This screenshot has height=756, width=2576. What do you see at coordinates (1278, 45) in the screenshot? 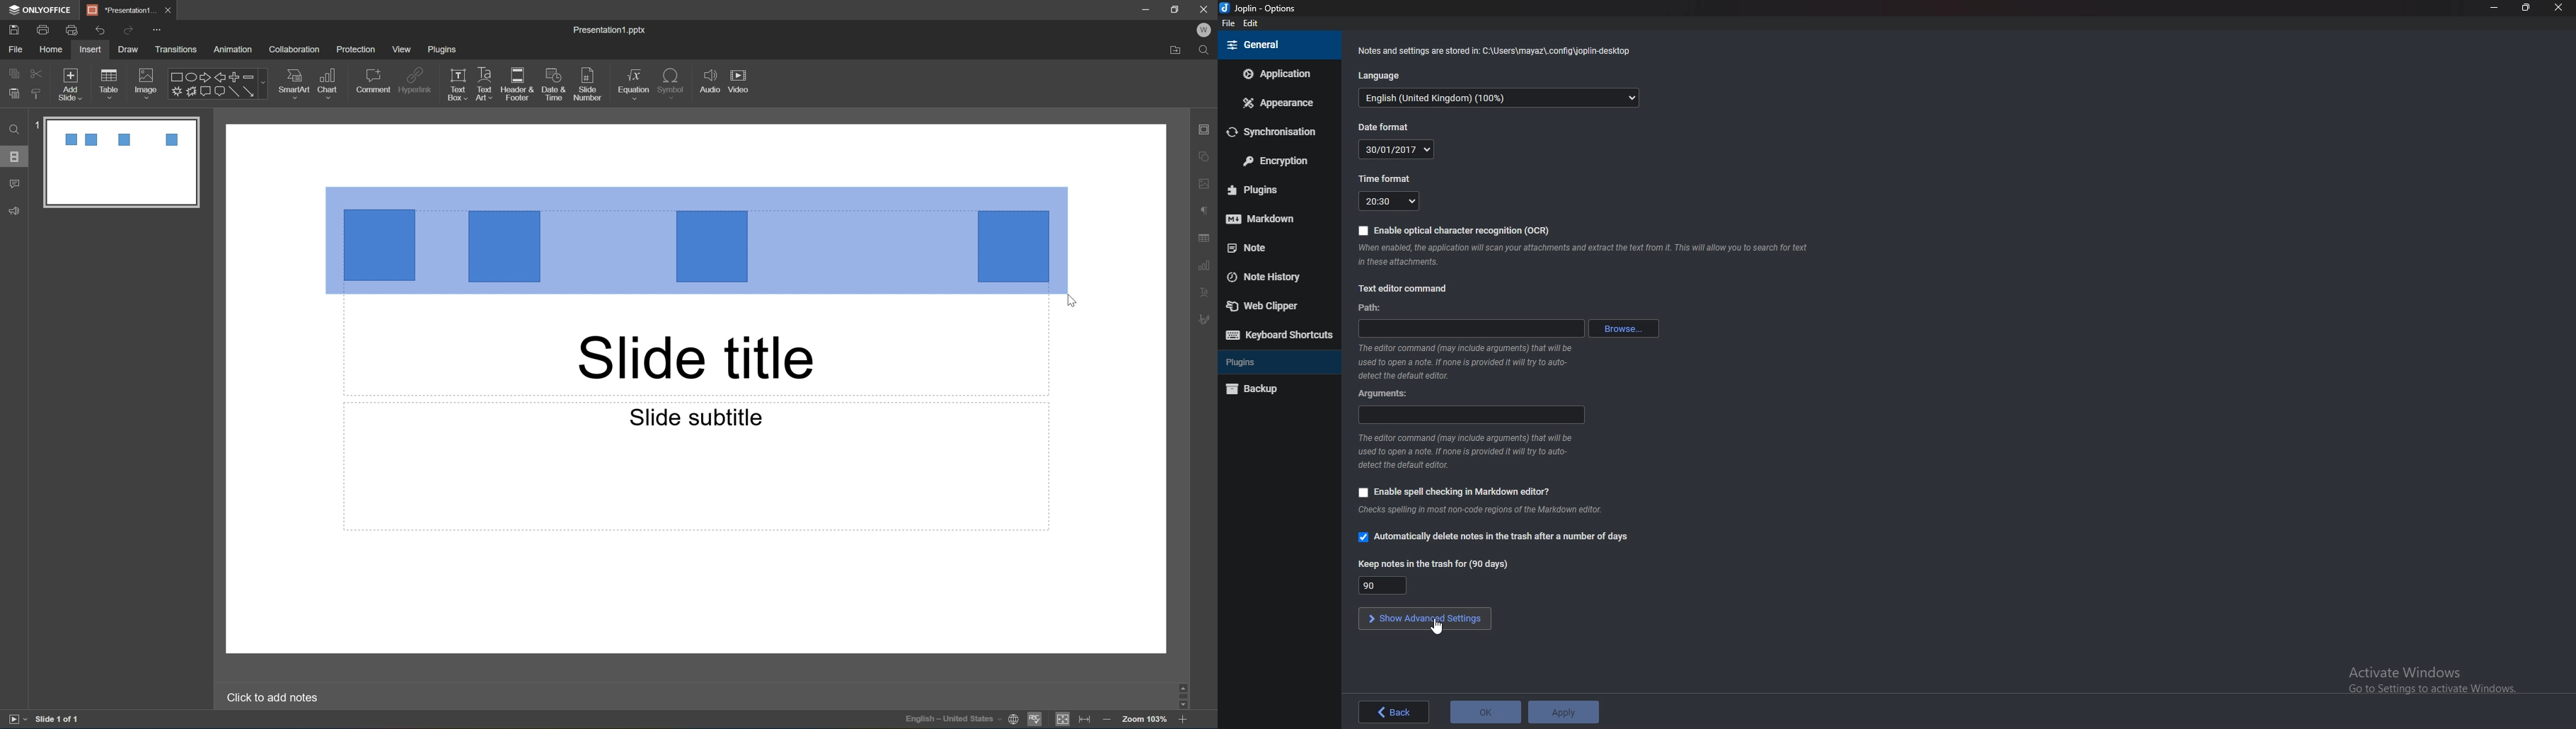
I see `general` at bounding box center [1278, 45].